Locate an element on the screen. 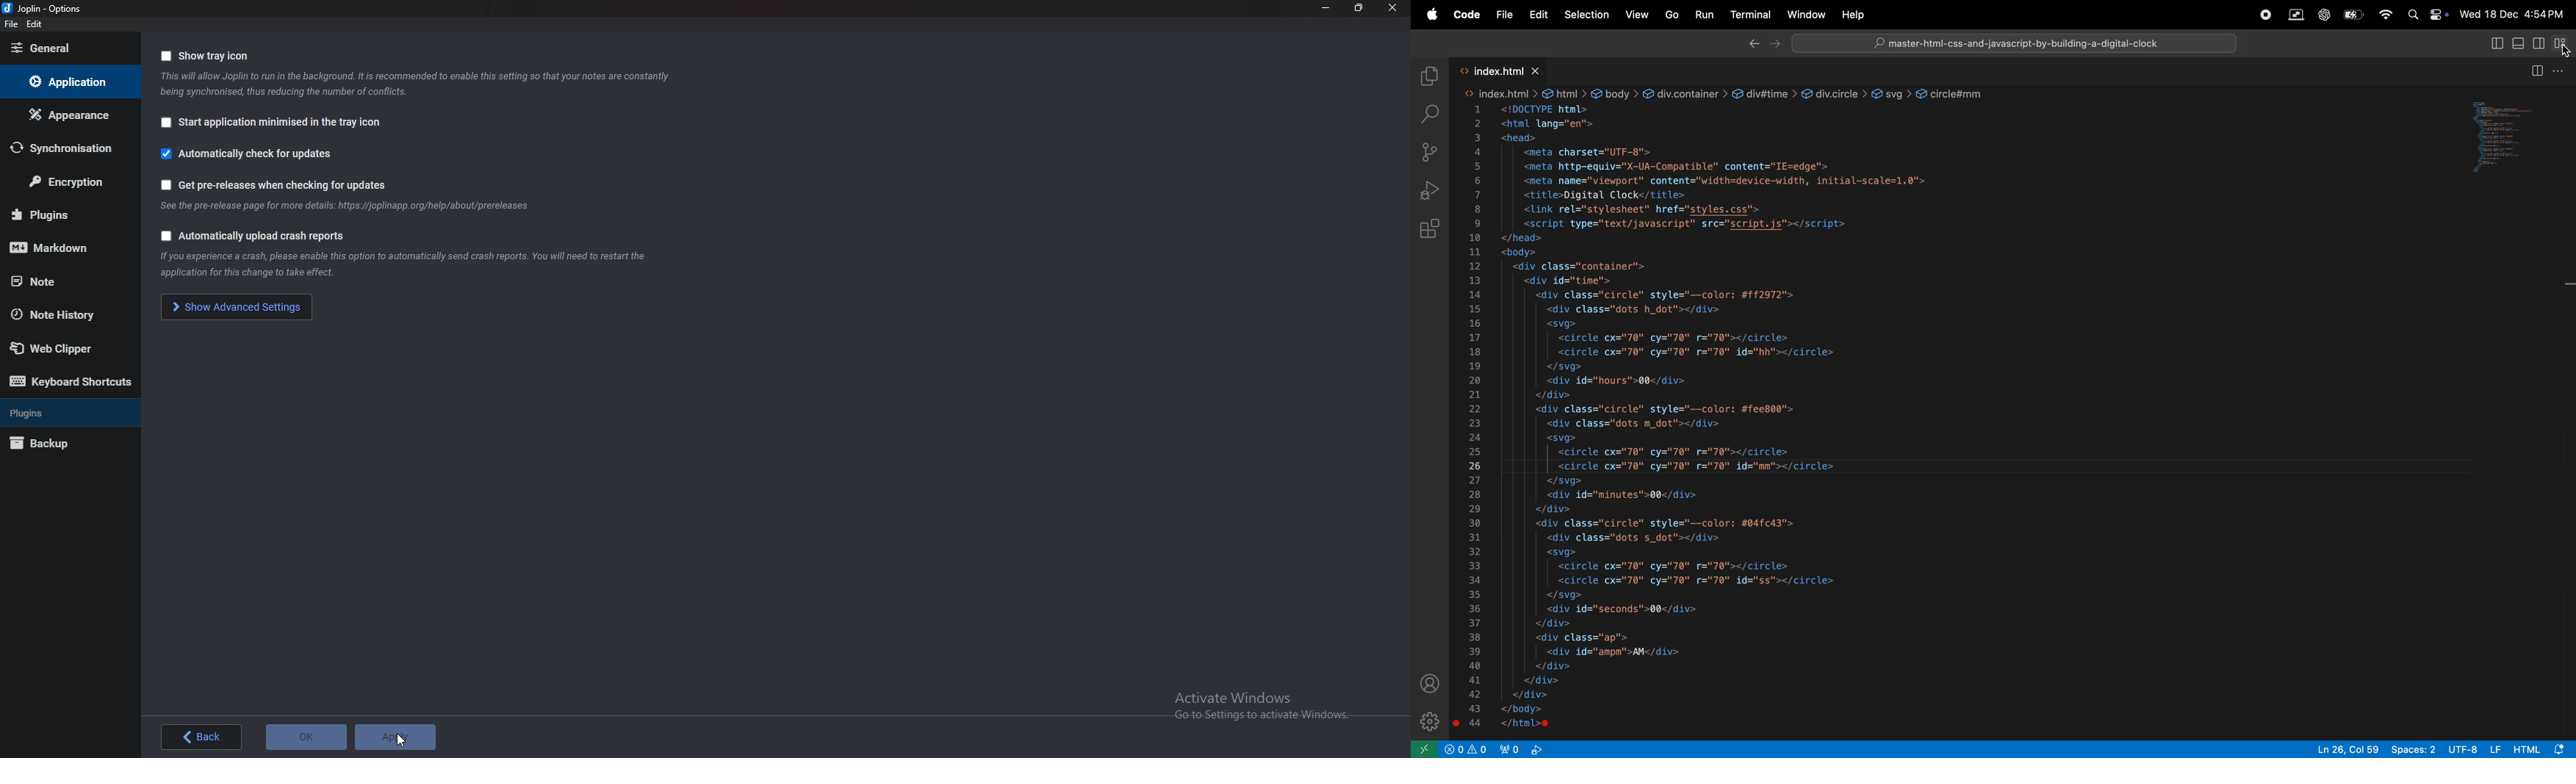 The width and height of the screenshot is (2576, 784). Info is located at coordinates (428, 265).